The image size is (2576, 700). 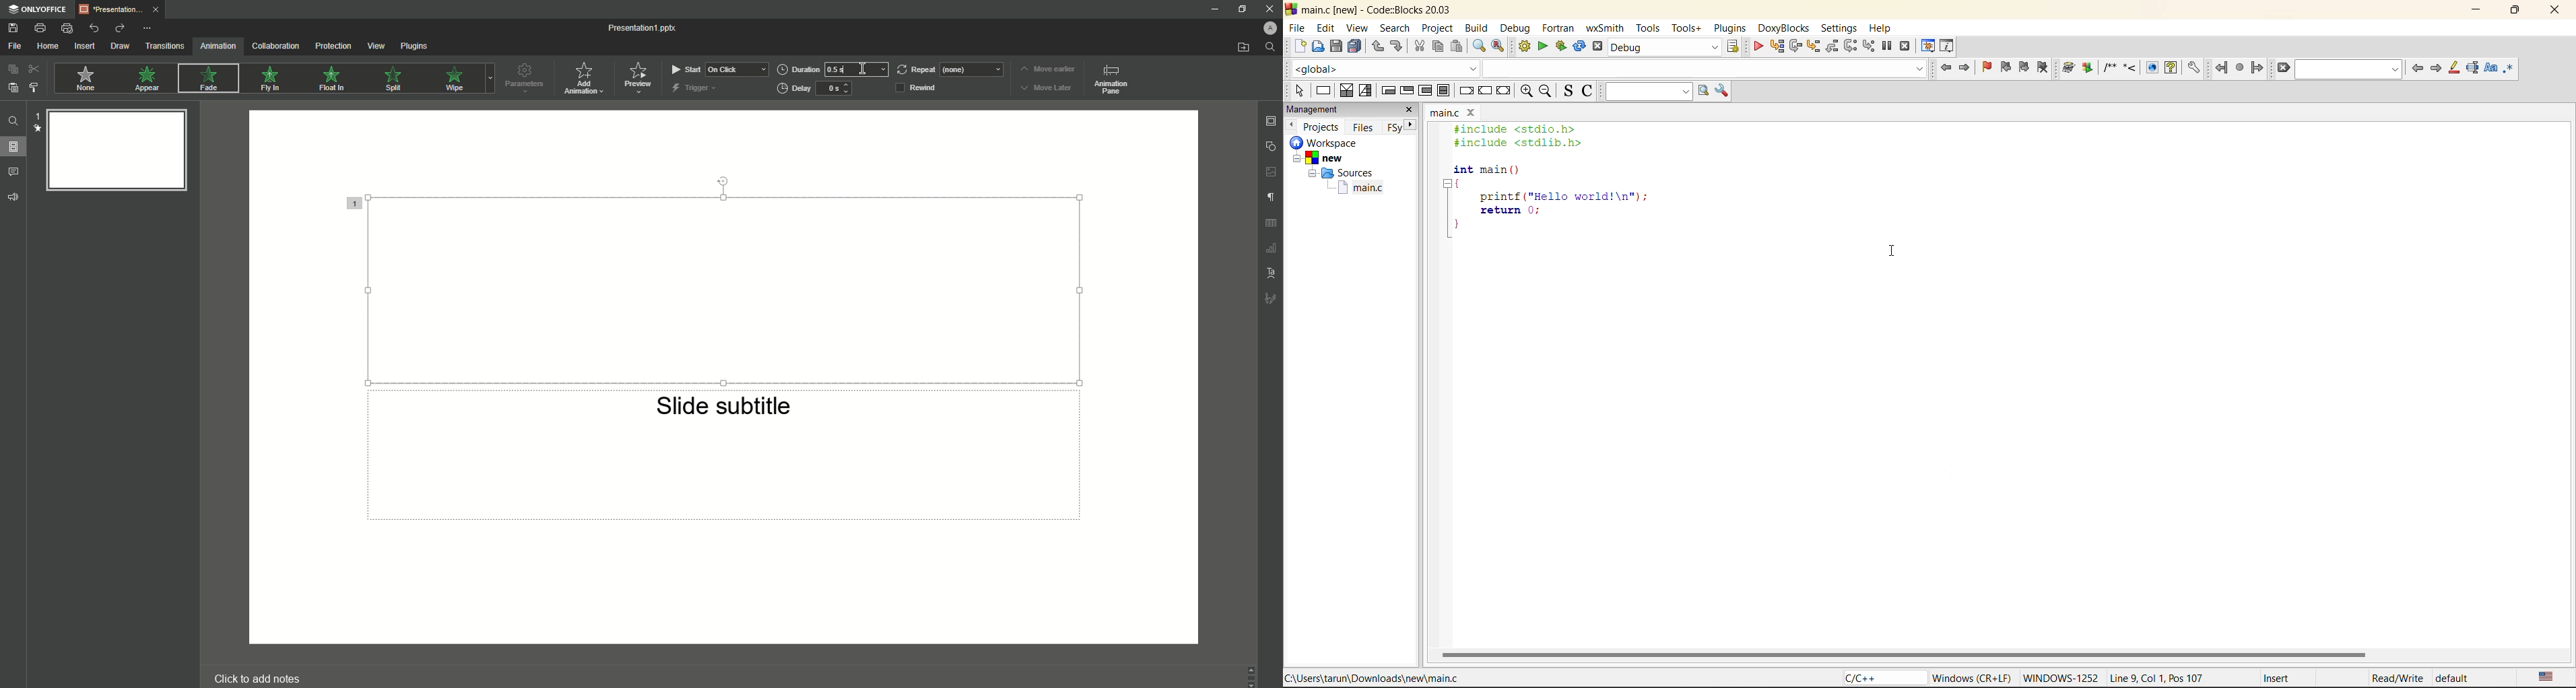 I want to click on toggle comments, so click(x=1587, y=92).